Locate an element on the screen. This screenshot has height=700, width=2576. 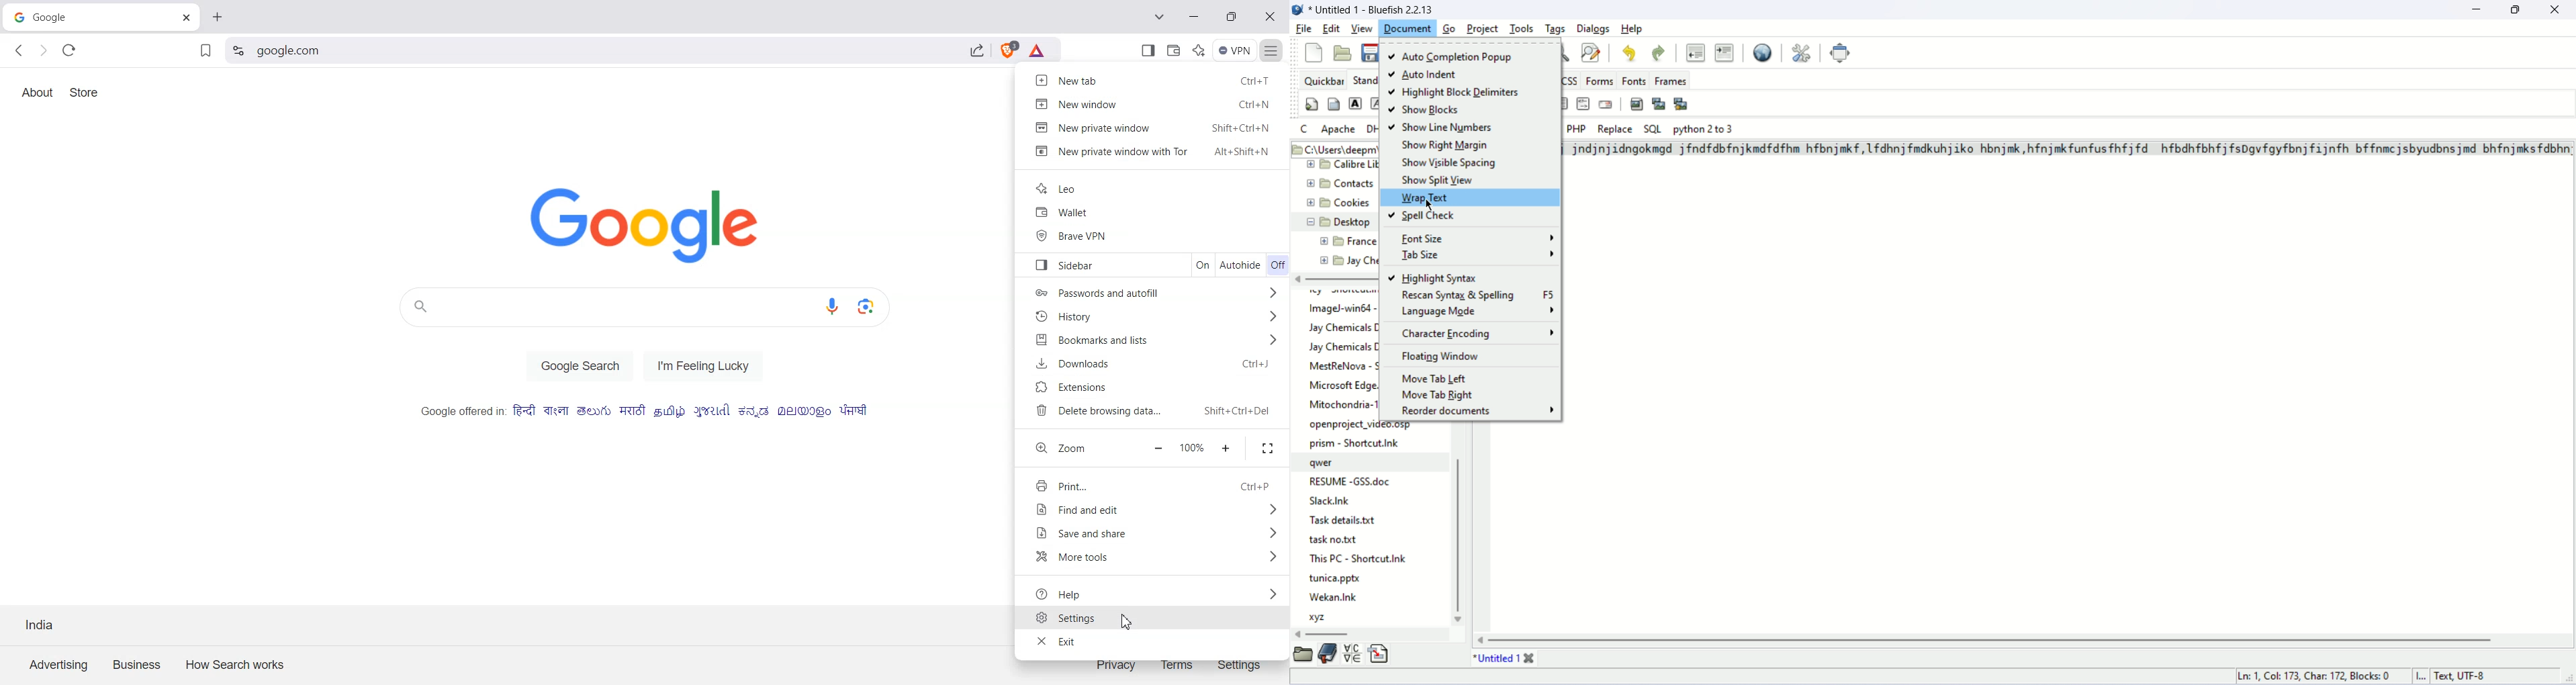
Untitled 1 - Bluefish 2.2.13 is located at coordinates (1373, 7).